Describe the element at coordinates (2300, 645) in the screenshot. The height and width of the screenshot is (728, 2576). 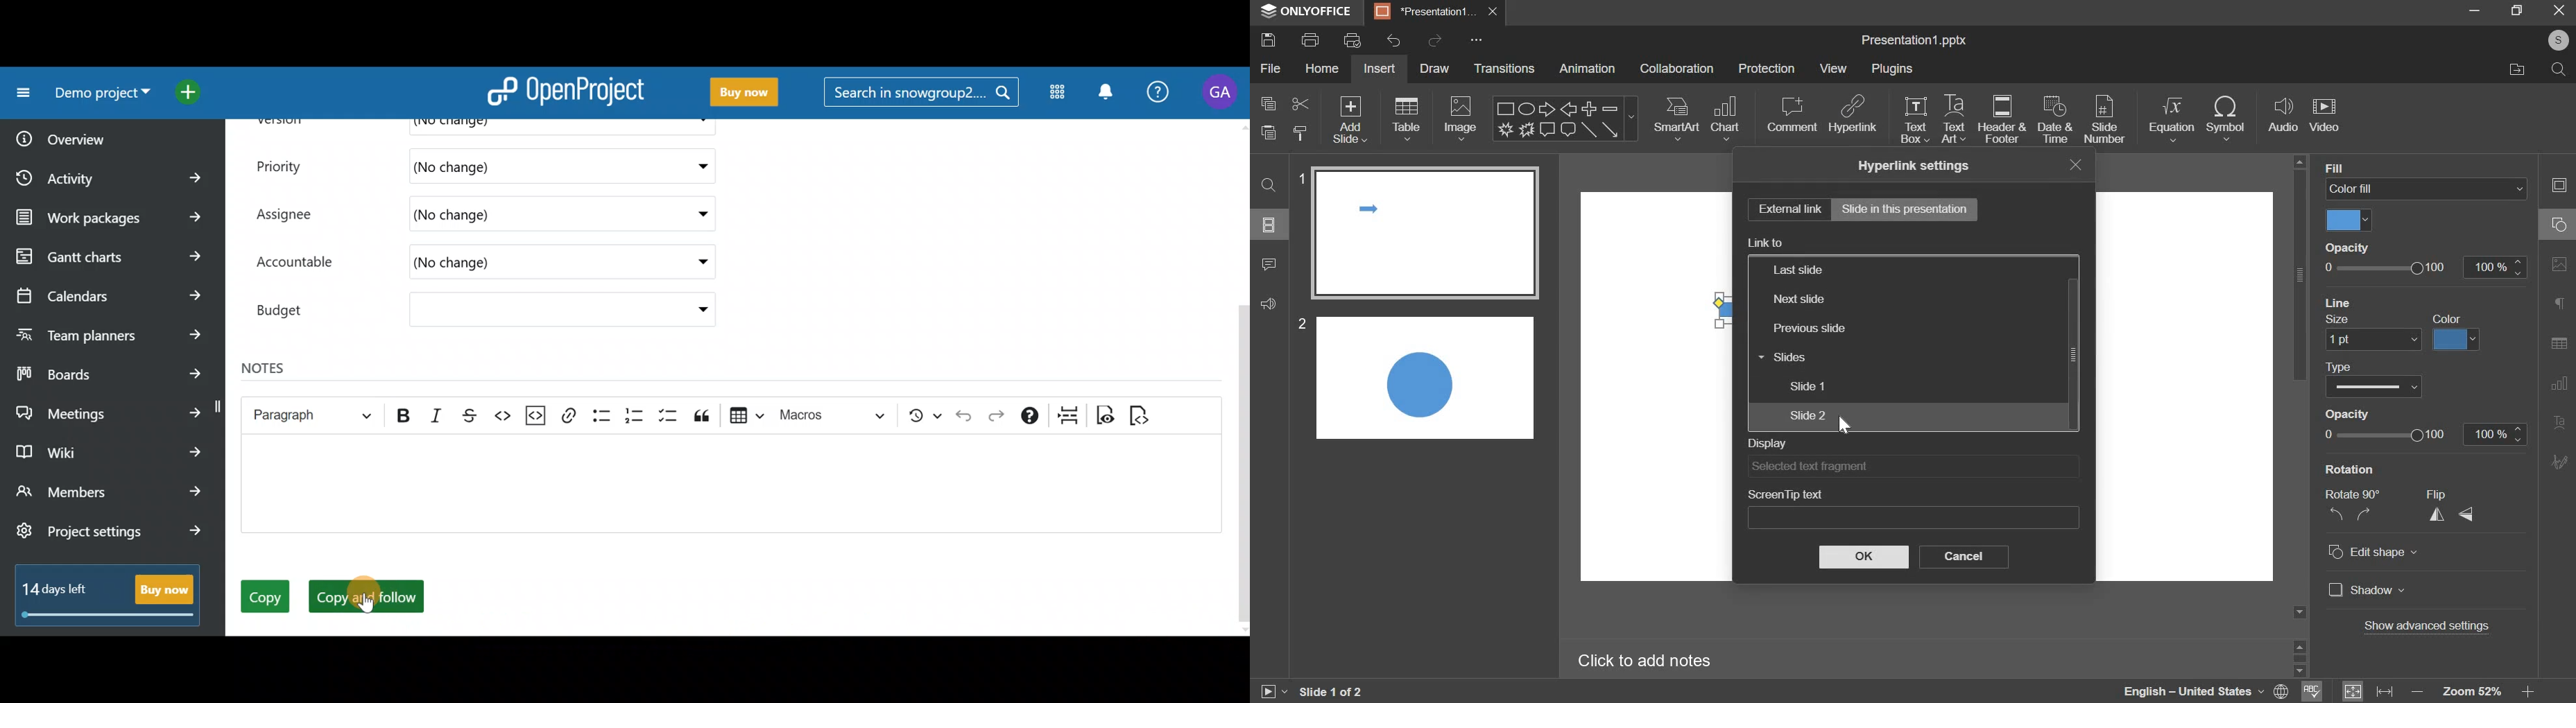
I see ` scroll up ` at that location.